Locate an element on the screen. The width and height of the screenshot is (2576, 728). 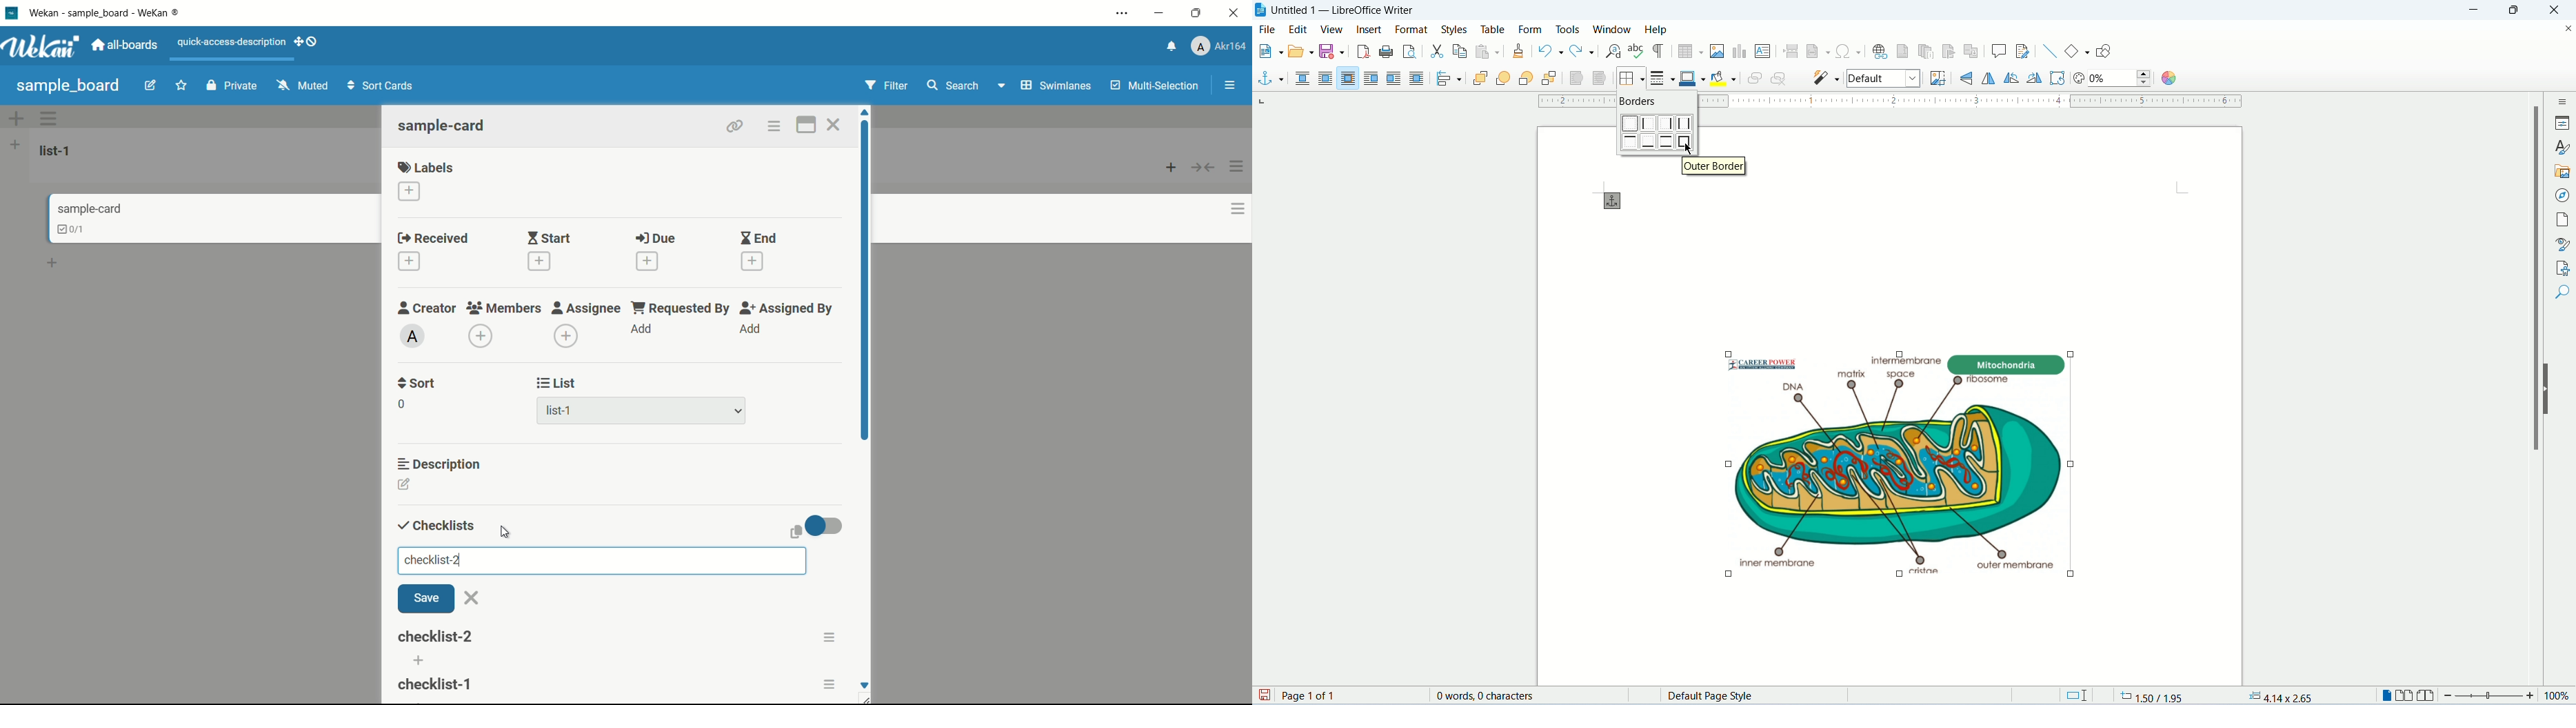
maximize is located at coordinates (1199, 14).